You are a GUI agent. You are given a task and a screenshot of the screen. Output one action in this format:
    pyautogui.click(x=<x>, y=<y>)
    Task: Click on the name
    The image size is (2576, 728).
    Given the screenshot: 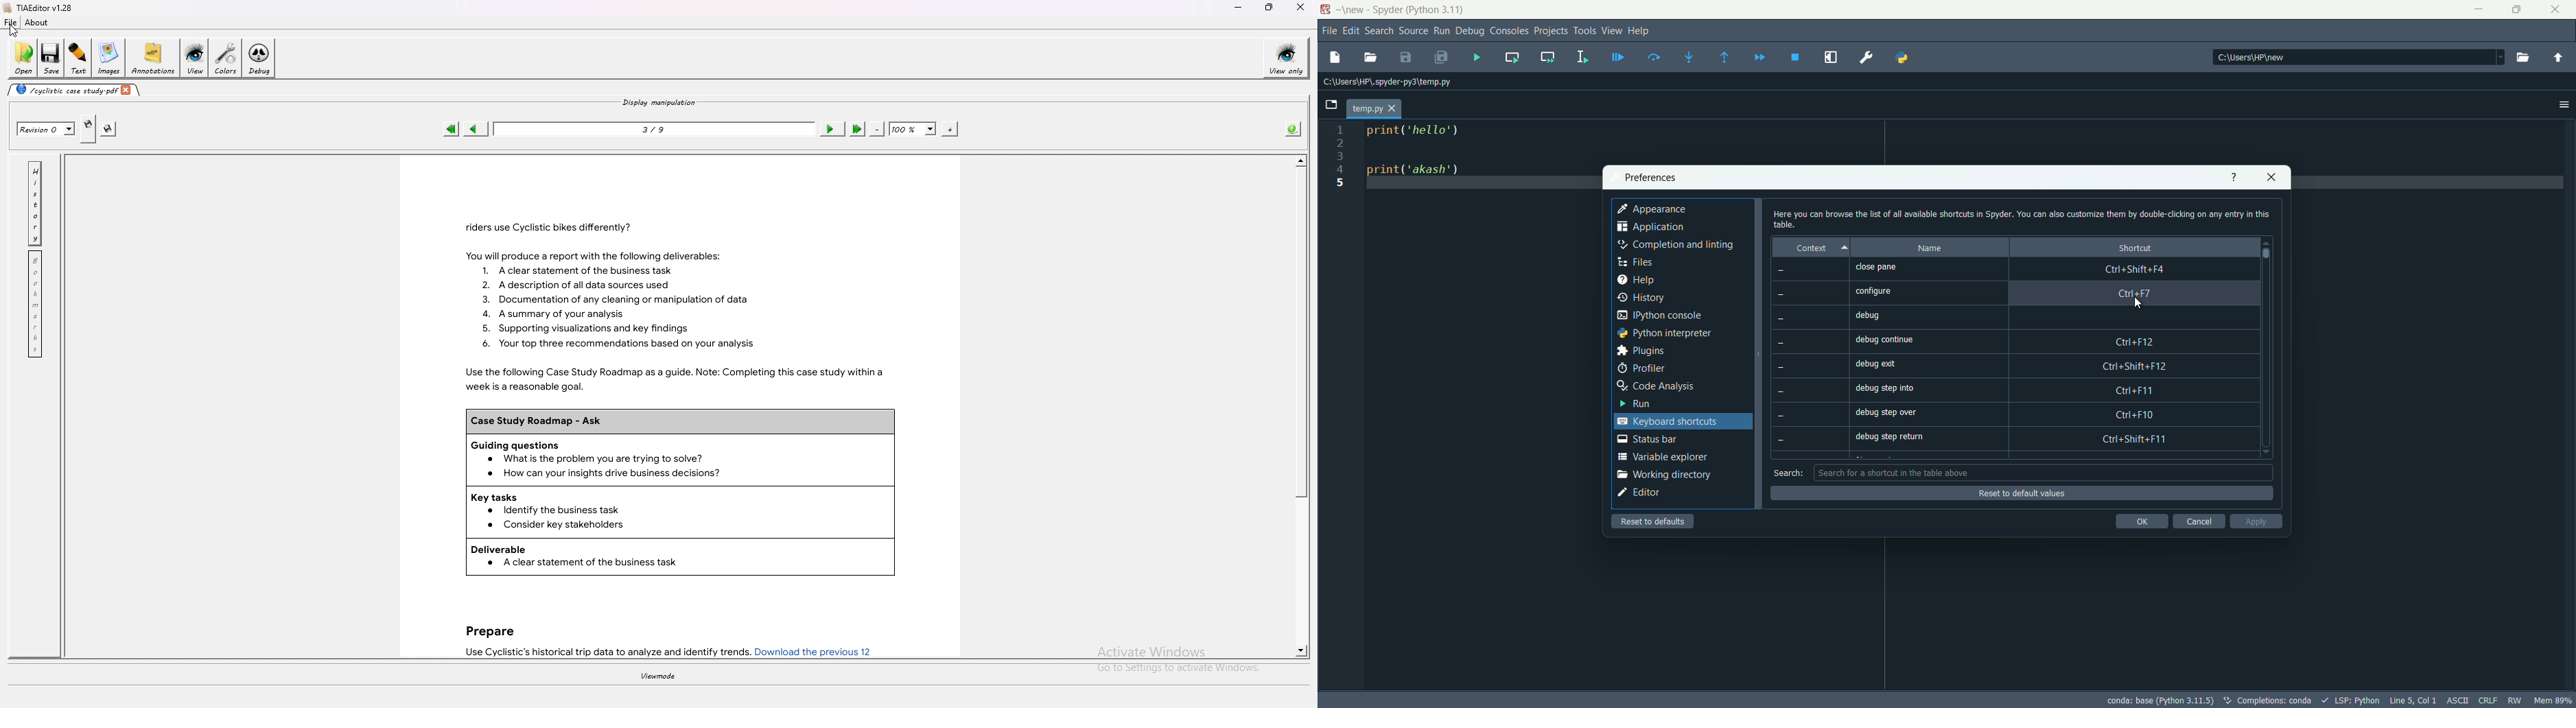 What is the action you would take?
    pyautogui.click(x=1929, y=248)
    